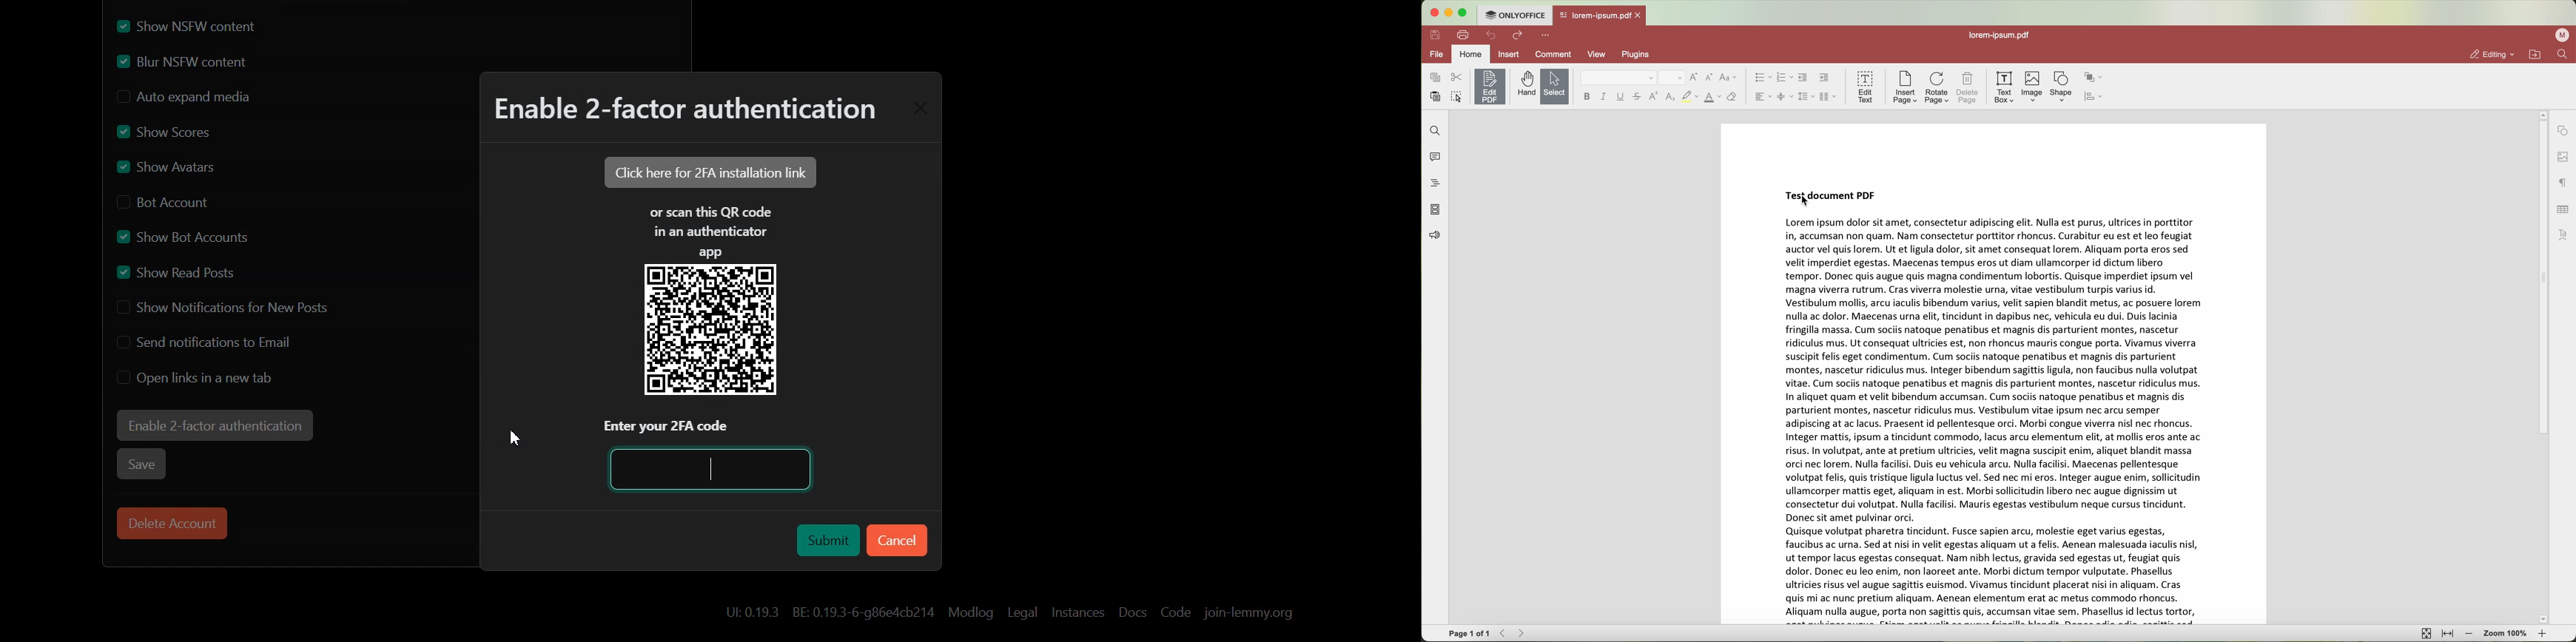  I want to click on paste, so click(1436, 98).